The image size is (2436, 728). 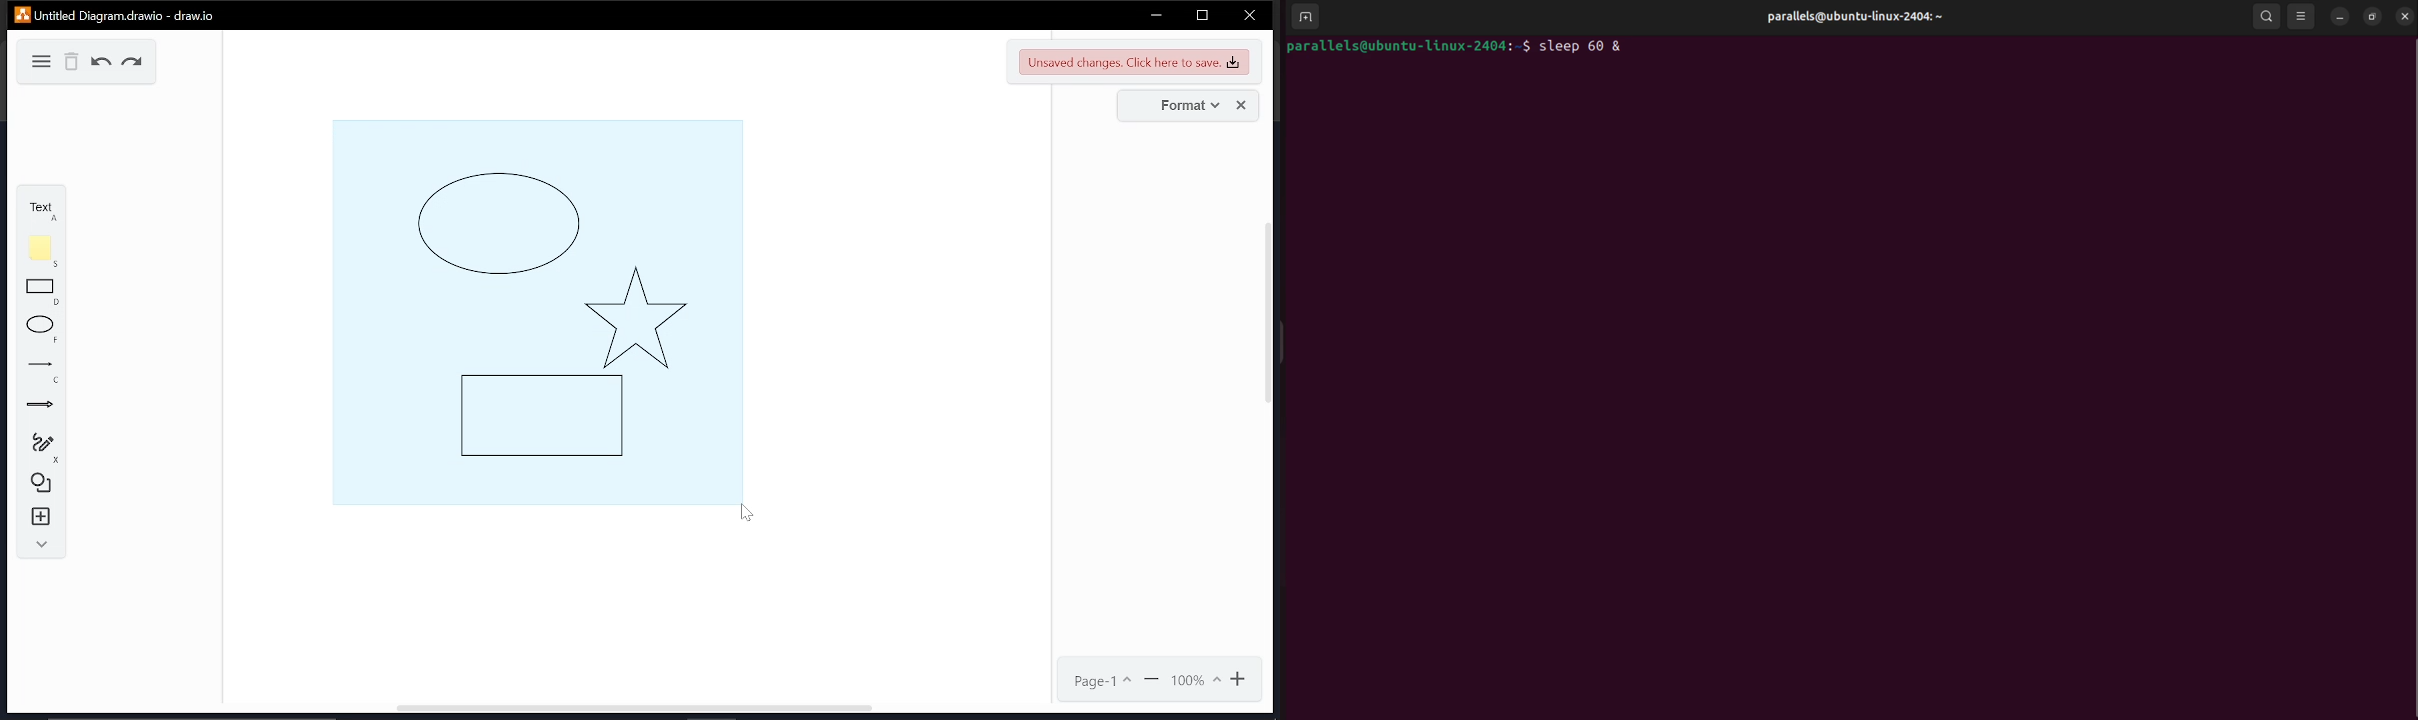 What do you see at coordinates (42, 481) in the screenshot?
I see `shapes` at bounding box center [42, 481].